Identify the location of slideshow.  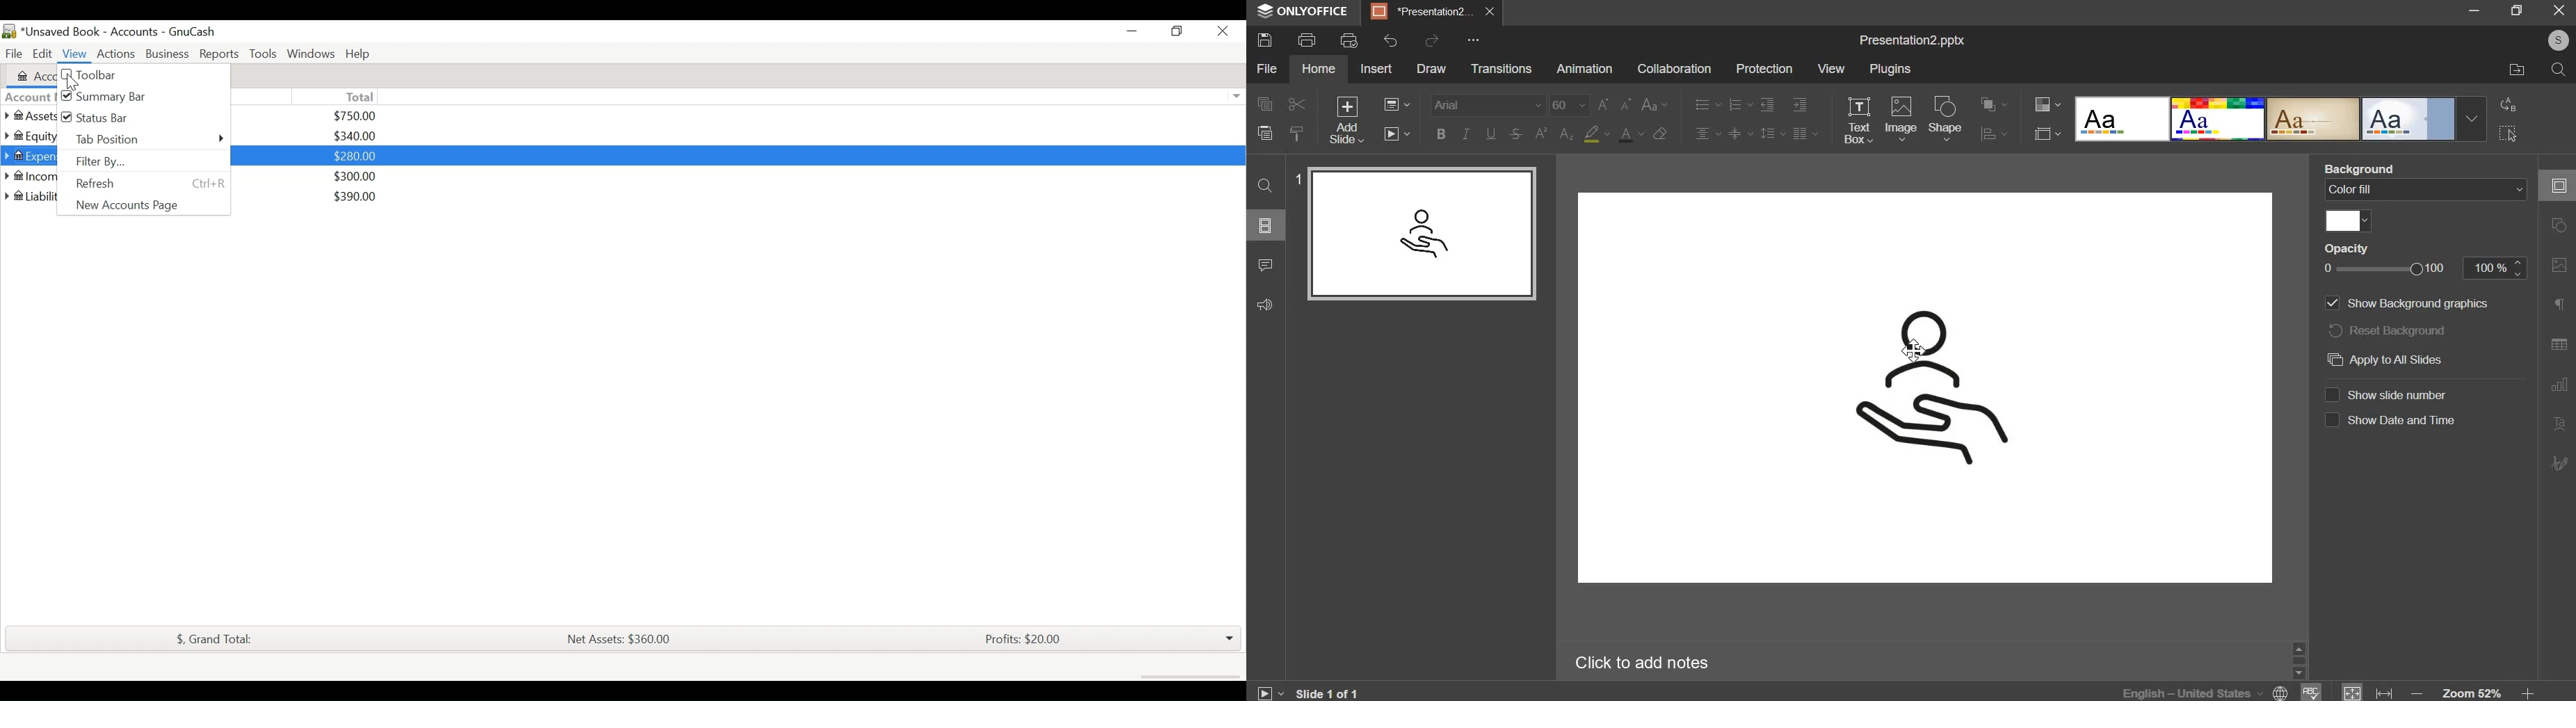
(1395, 134).